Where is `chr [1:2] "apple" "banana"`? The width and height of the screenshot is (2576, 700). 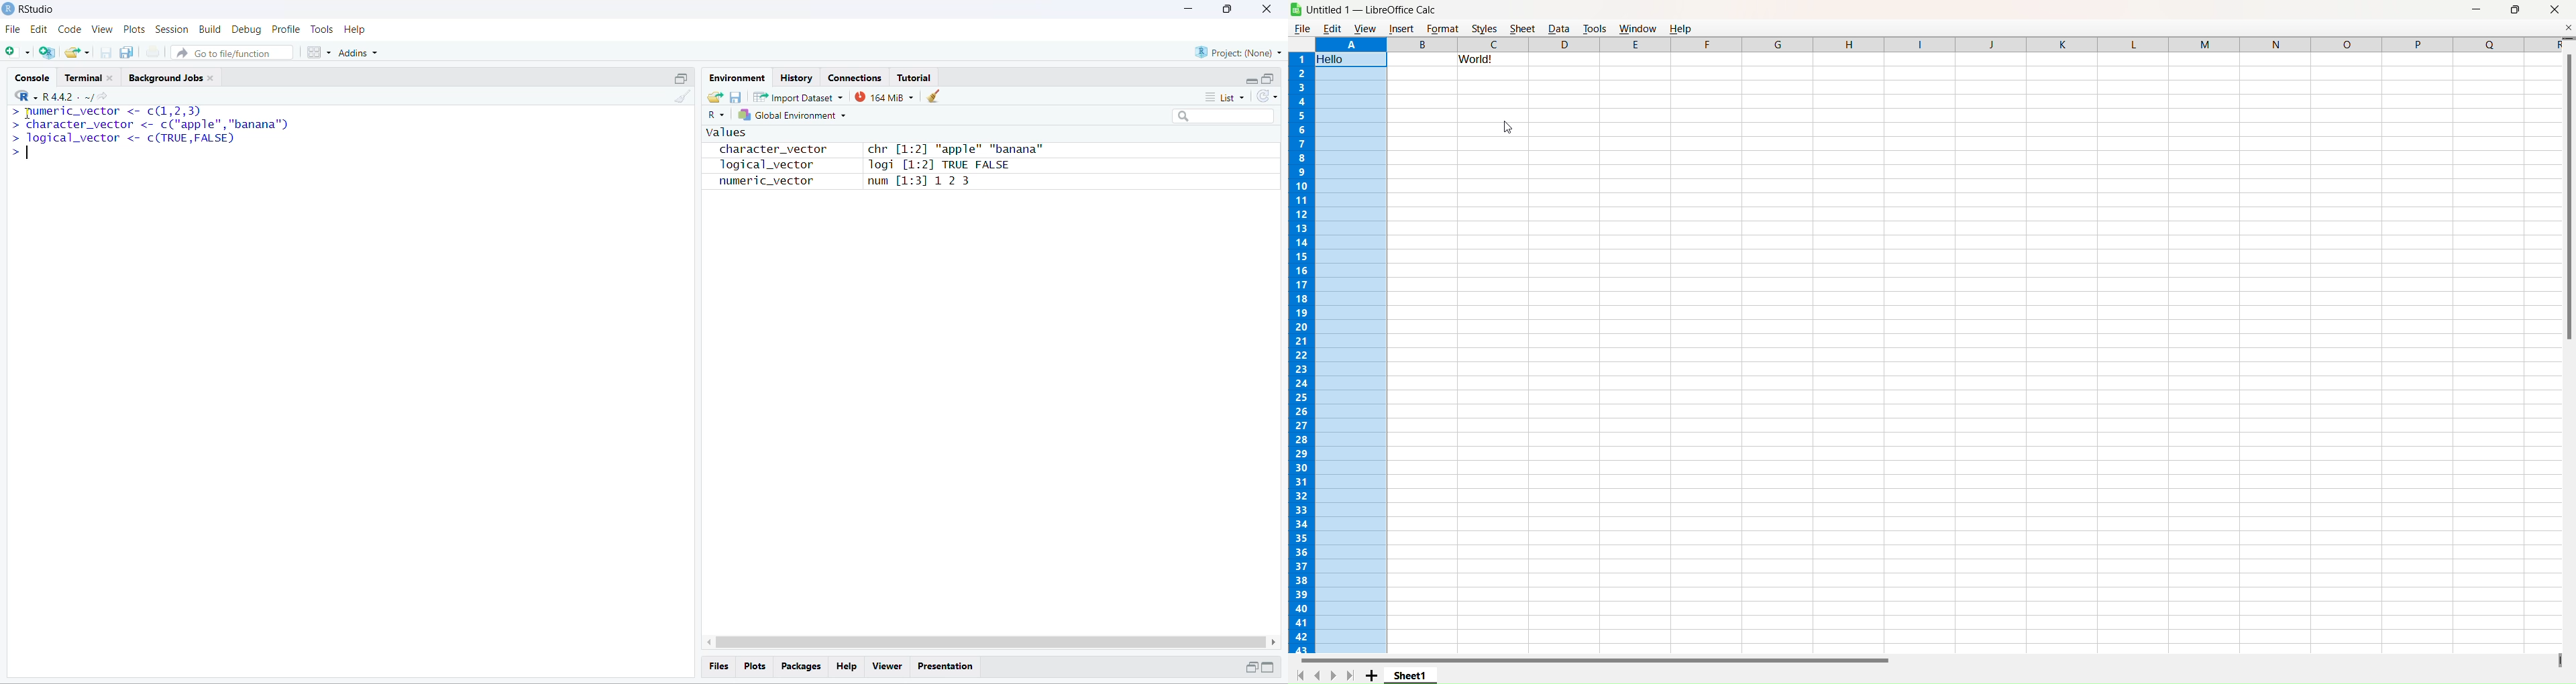
chr [1:2] "apple" "banana" is located at coordinates (955, 150).